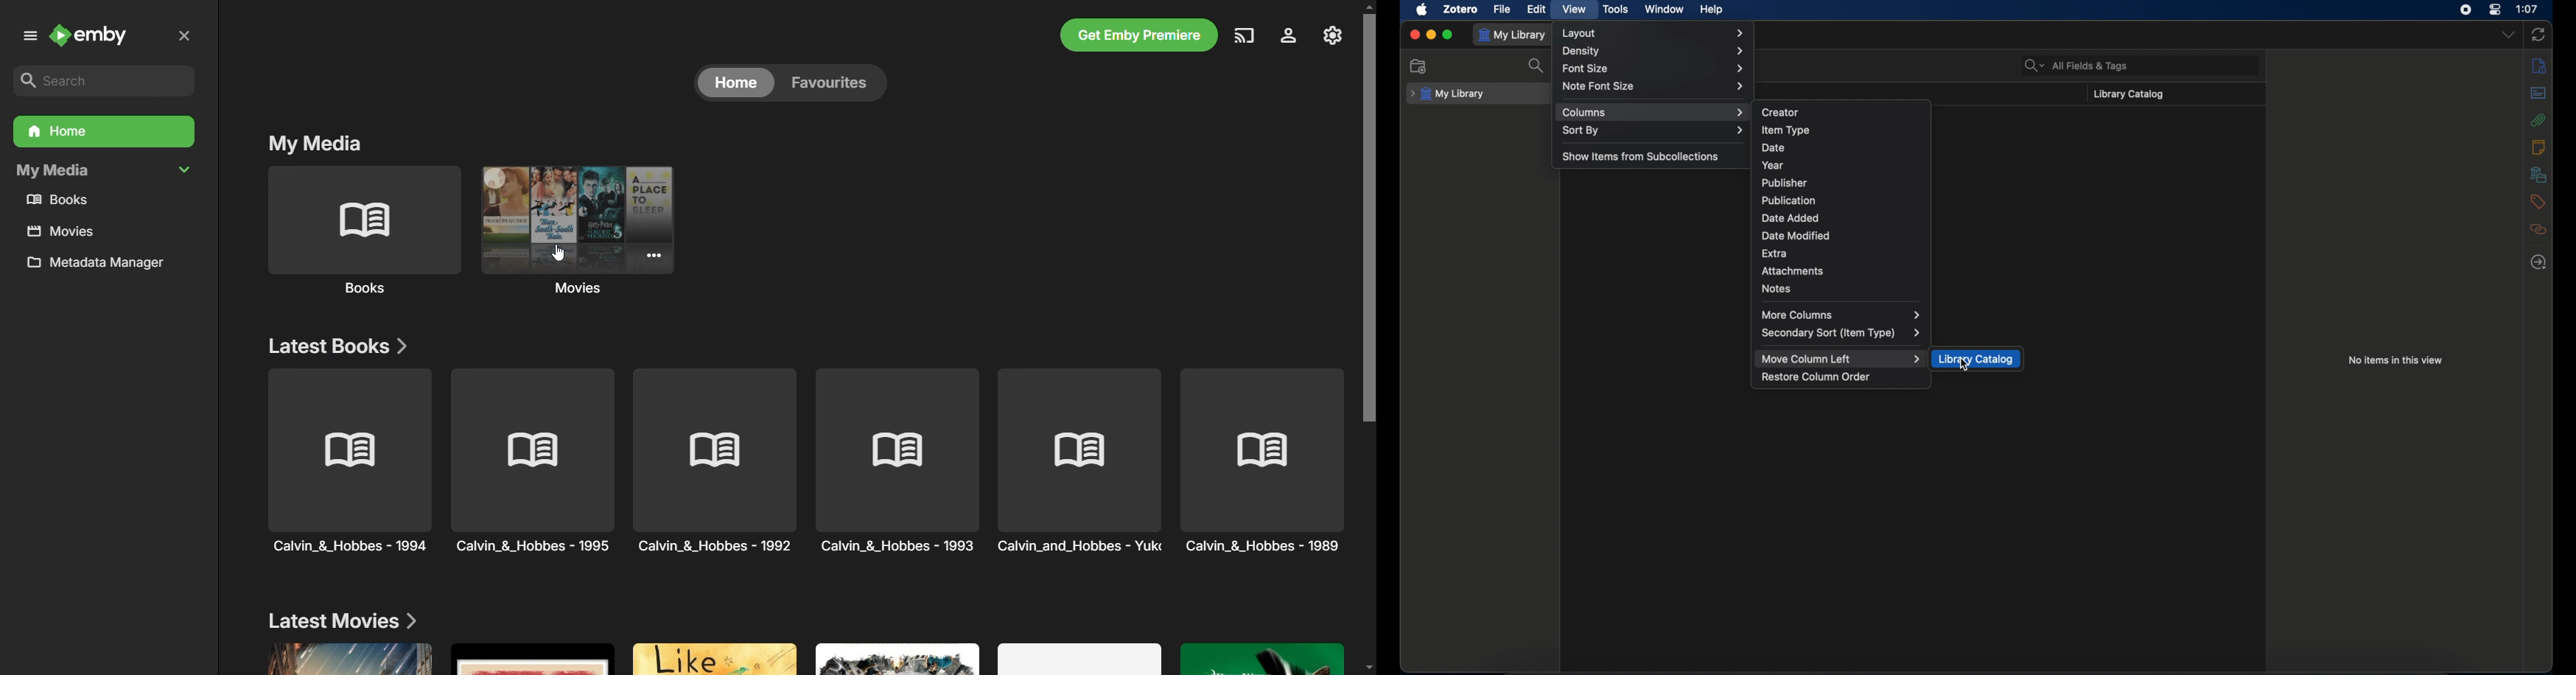  Describe the element at coordinates (56, 169) in the screenshot. I see `` at that location.